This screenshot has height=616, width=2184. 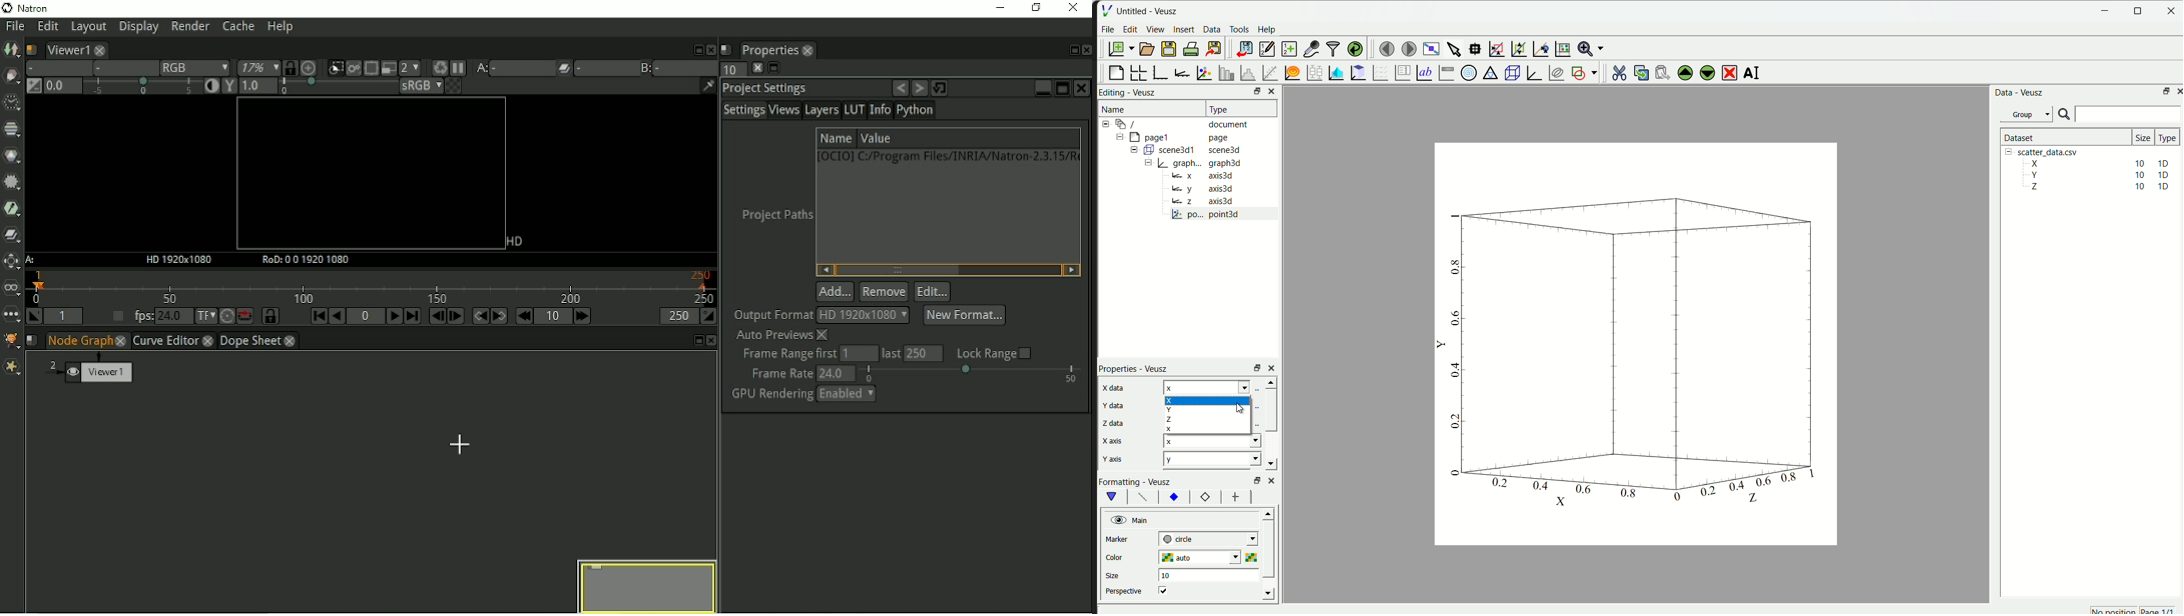 What do you see at coordinates (265, 342) in the screenshot?
I see `Dope sheet` at bounding box center [265, 342].